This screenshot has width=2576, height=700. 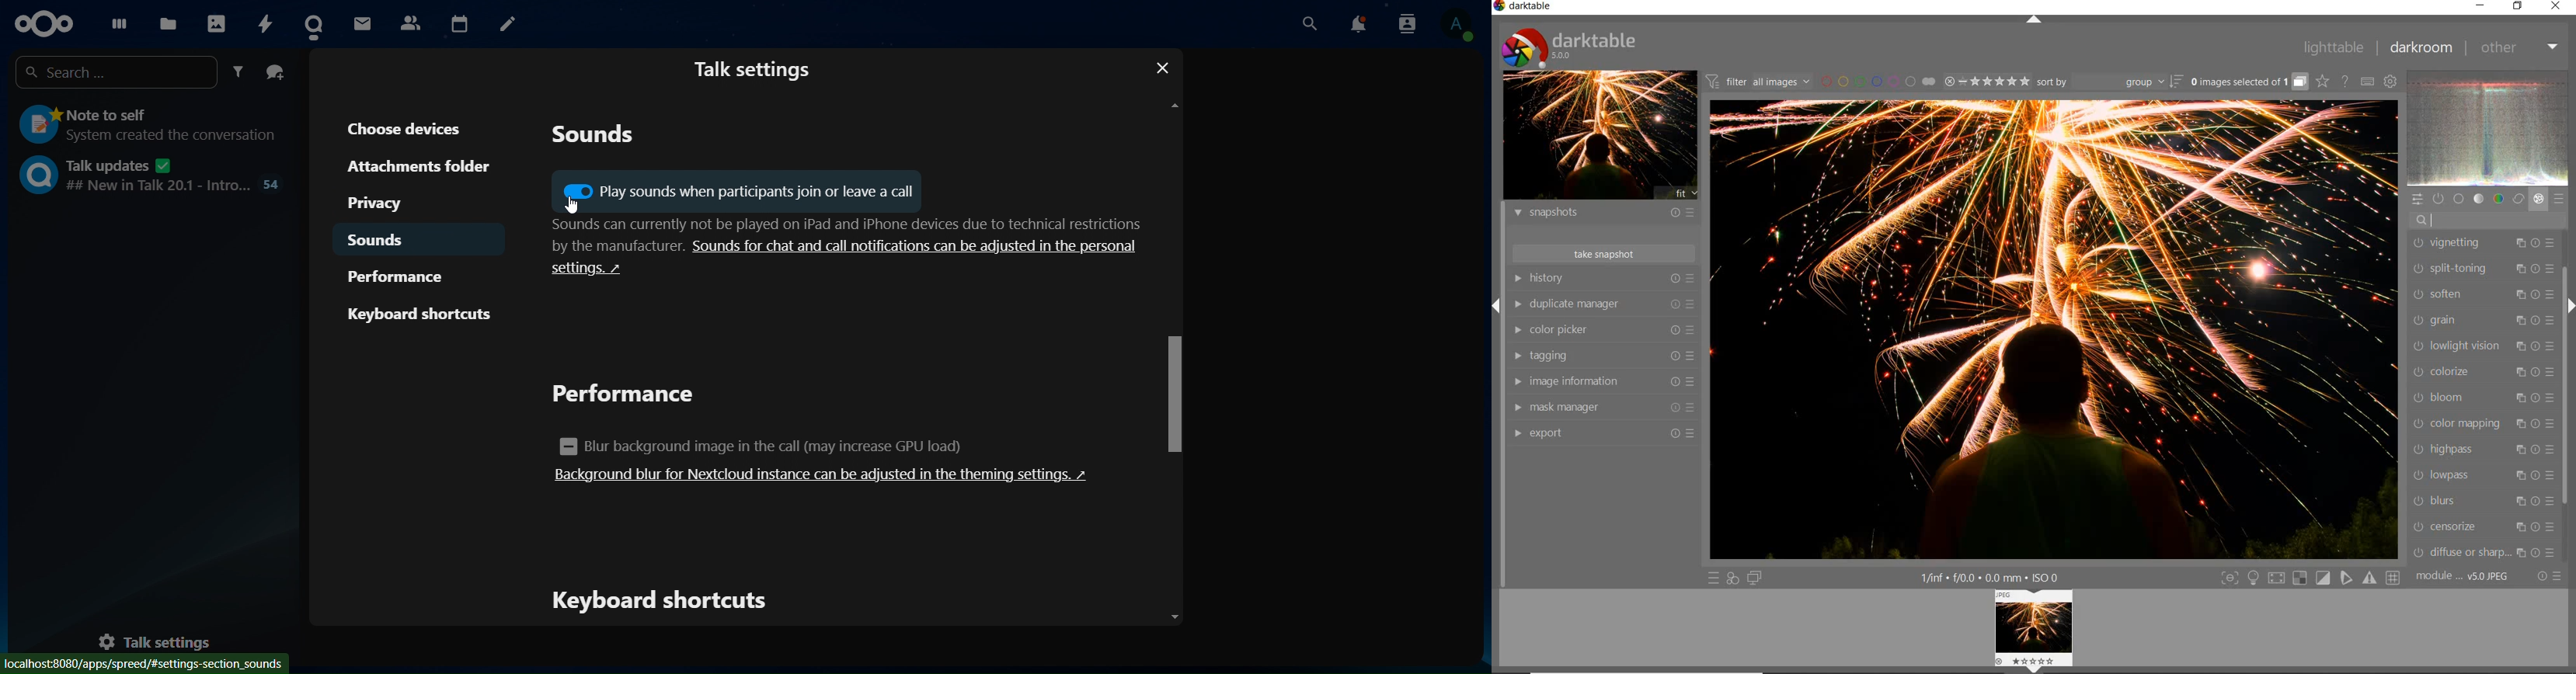 I want to click on talk, so click(x=319, y=21).